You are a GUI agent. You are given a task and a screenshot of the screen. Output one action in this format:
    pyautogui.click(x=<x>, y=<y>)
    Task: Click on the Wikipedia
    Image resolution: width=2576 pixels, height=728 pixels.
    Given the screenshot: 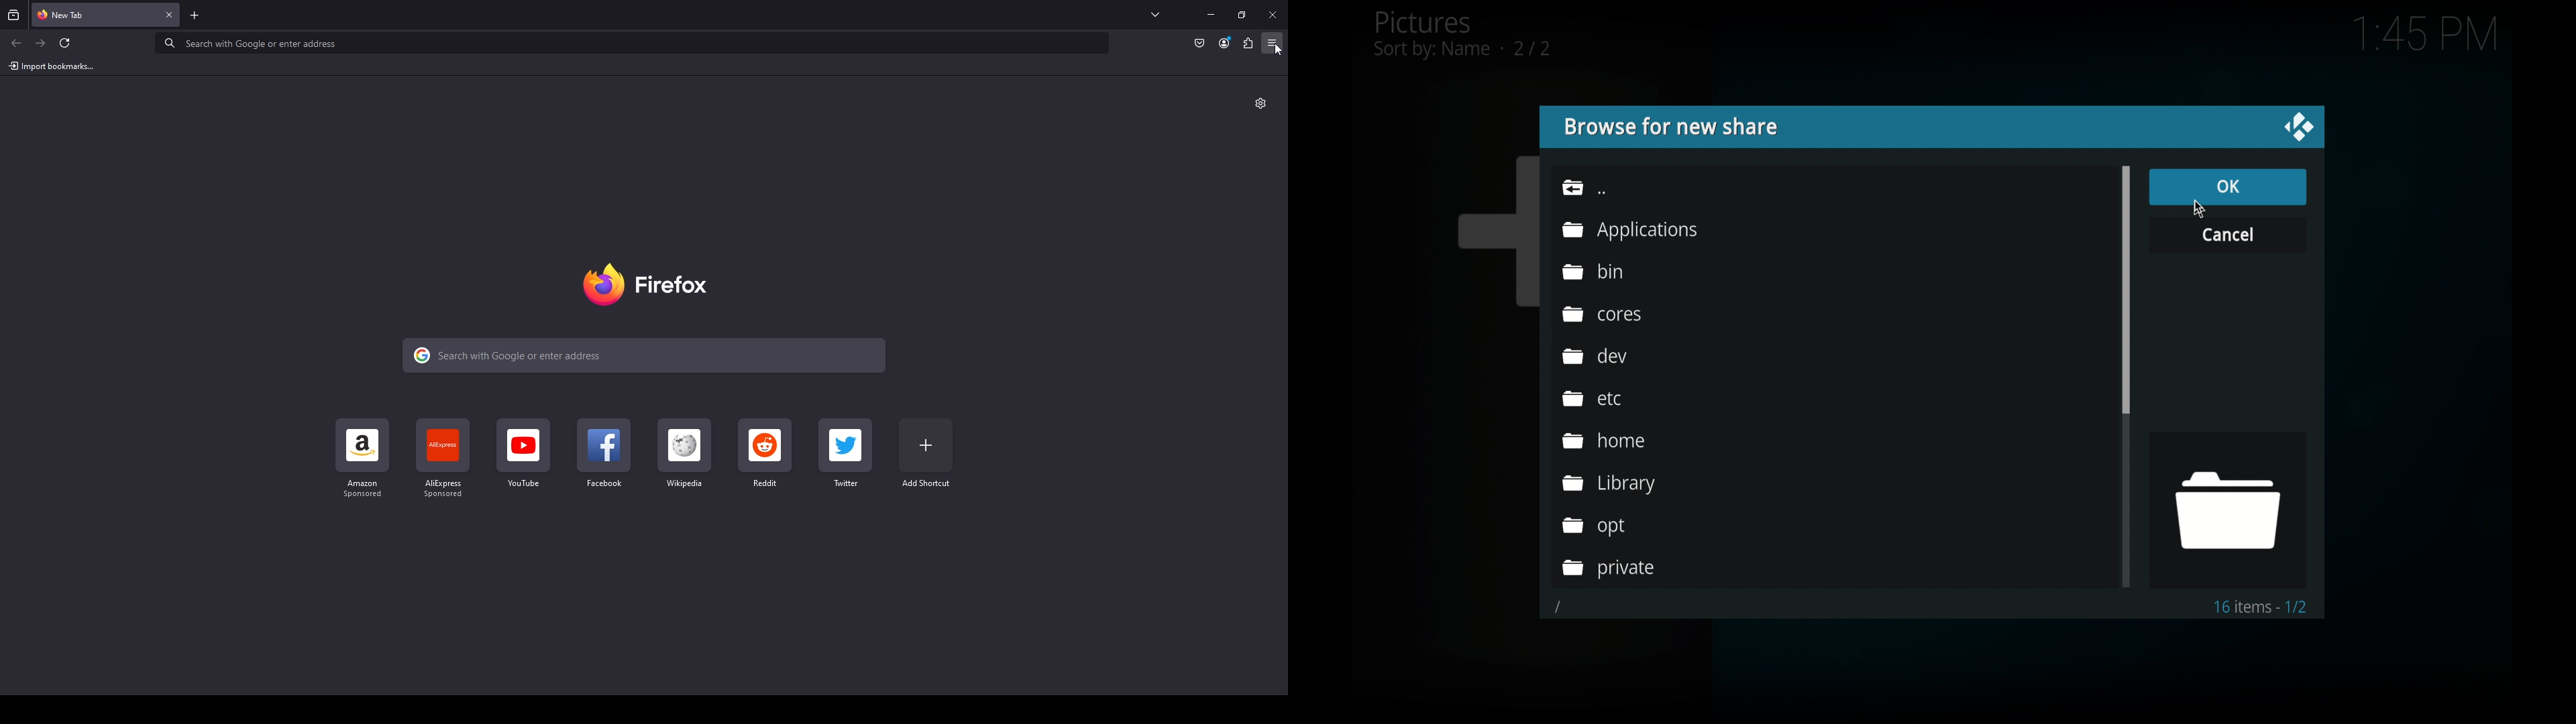 What is the action you would take?
    pyautogui.click(x=683, y=454)
    